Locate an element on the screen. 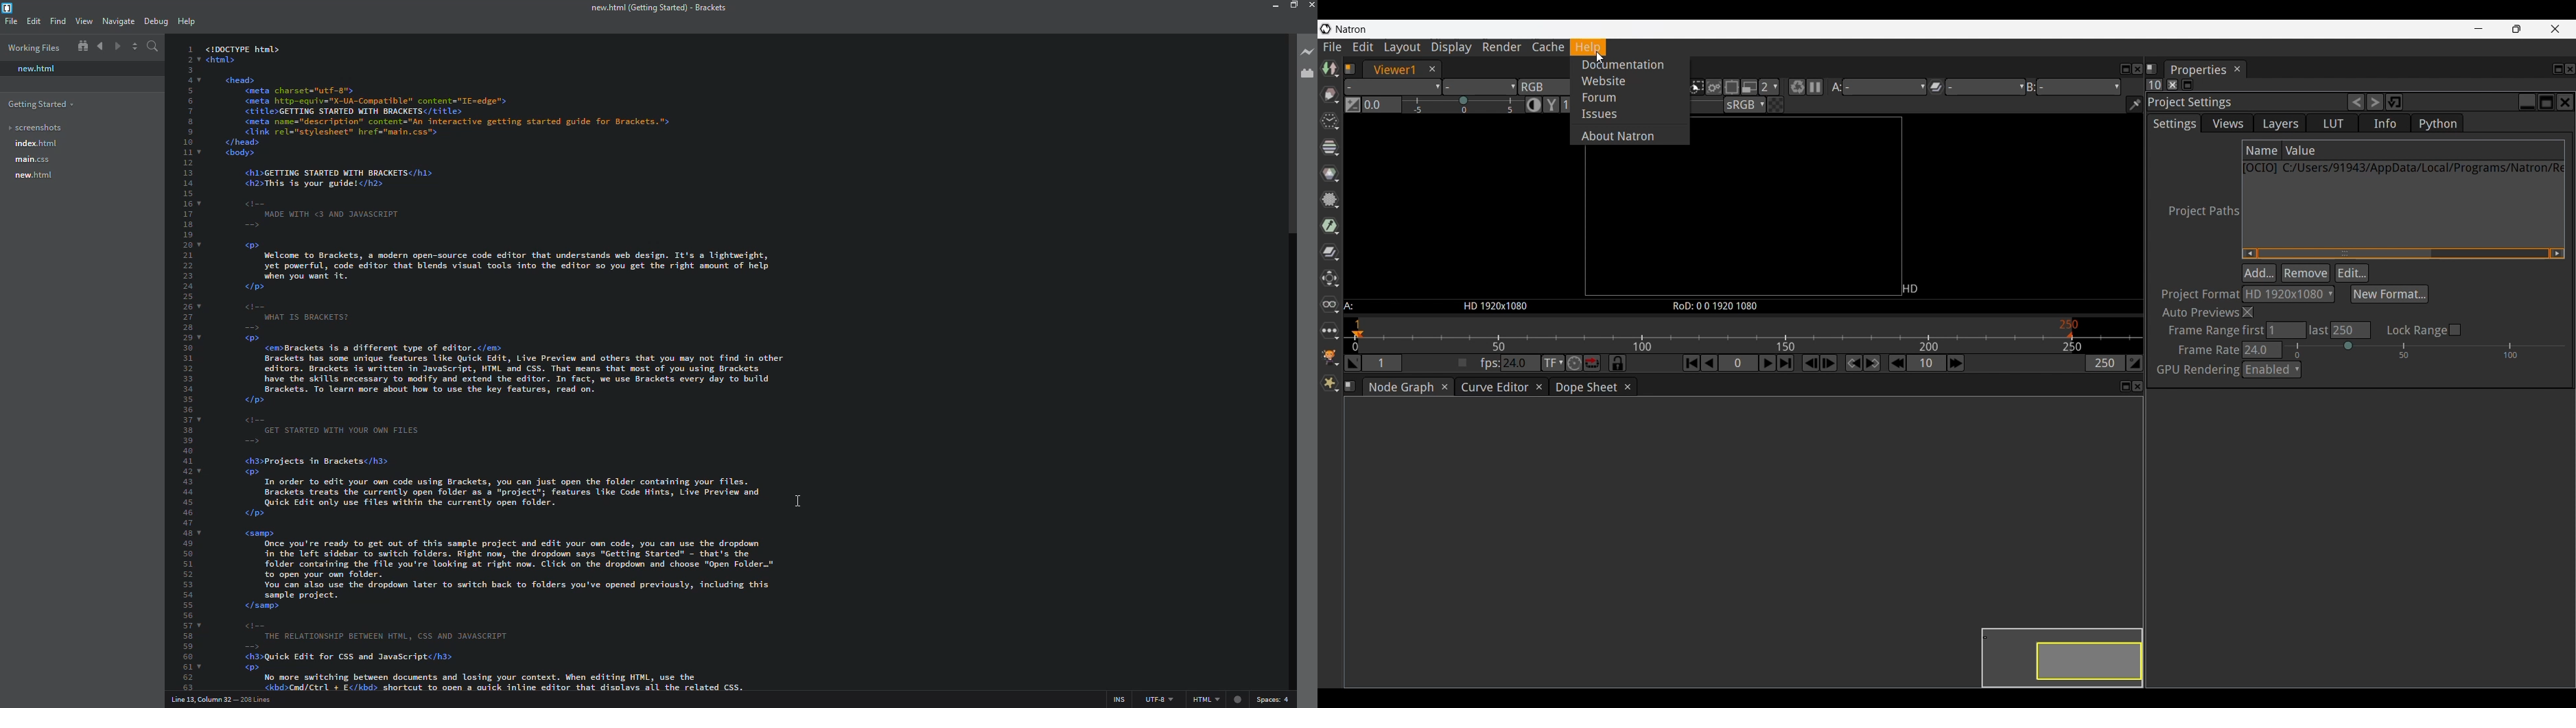 The height and width of the screenshot is (728, 2576). help is located at coordinates (185, 21).